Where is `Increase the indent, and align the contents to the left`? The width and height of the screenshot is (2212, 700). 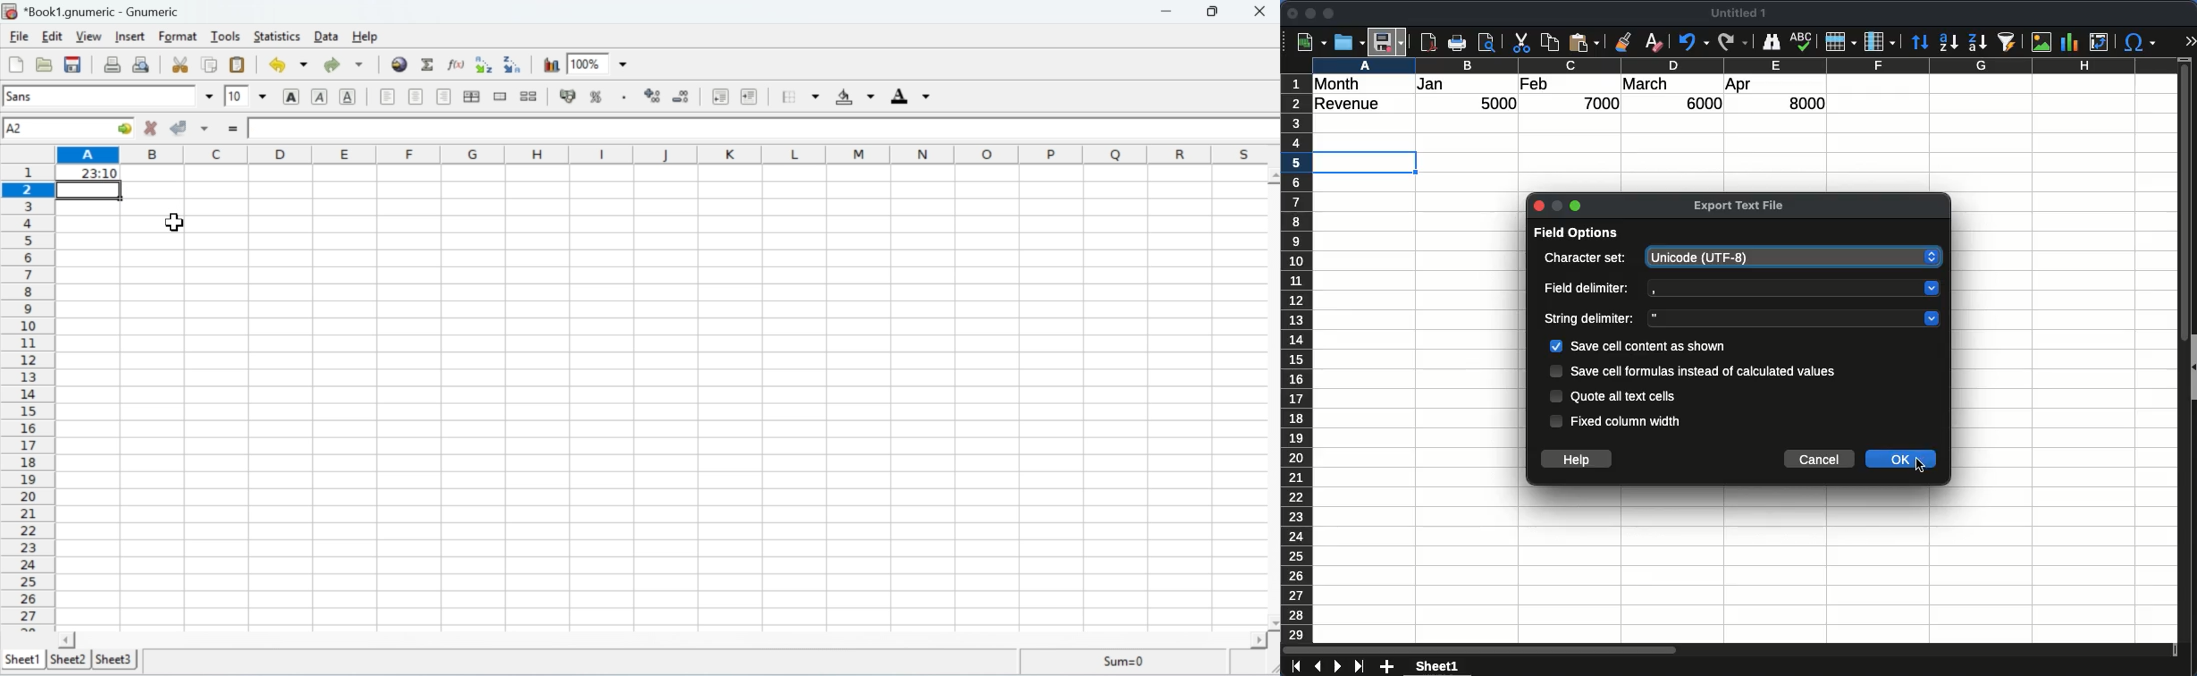
Increase the indent, and align the contents to the left is located at coordinates (750, 96).